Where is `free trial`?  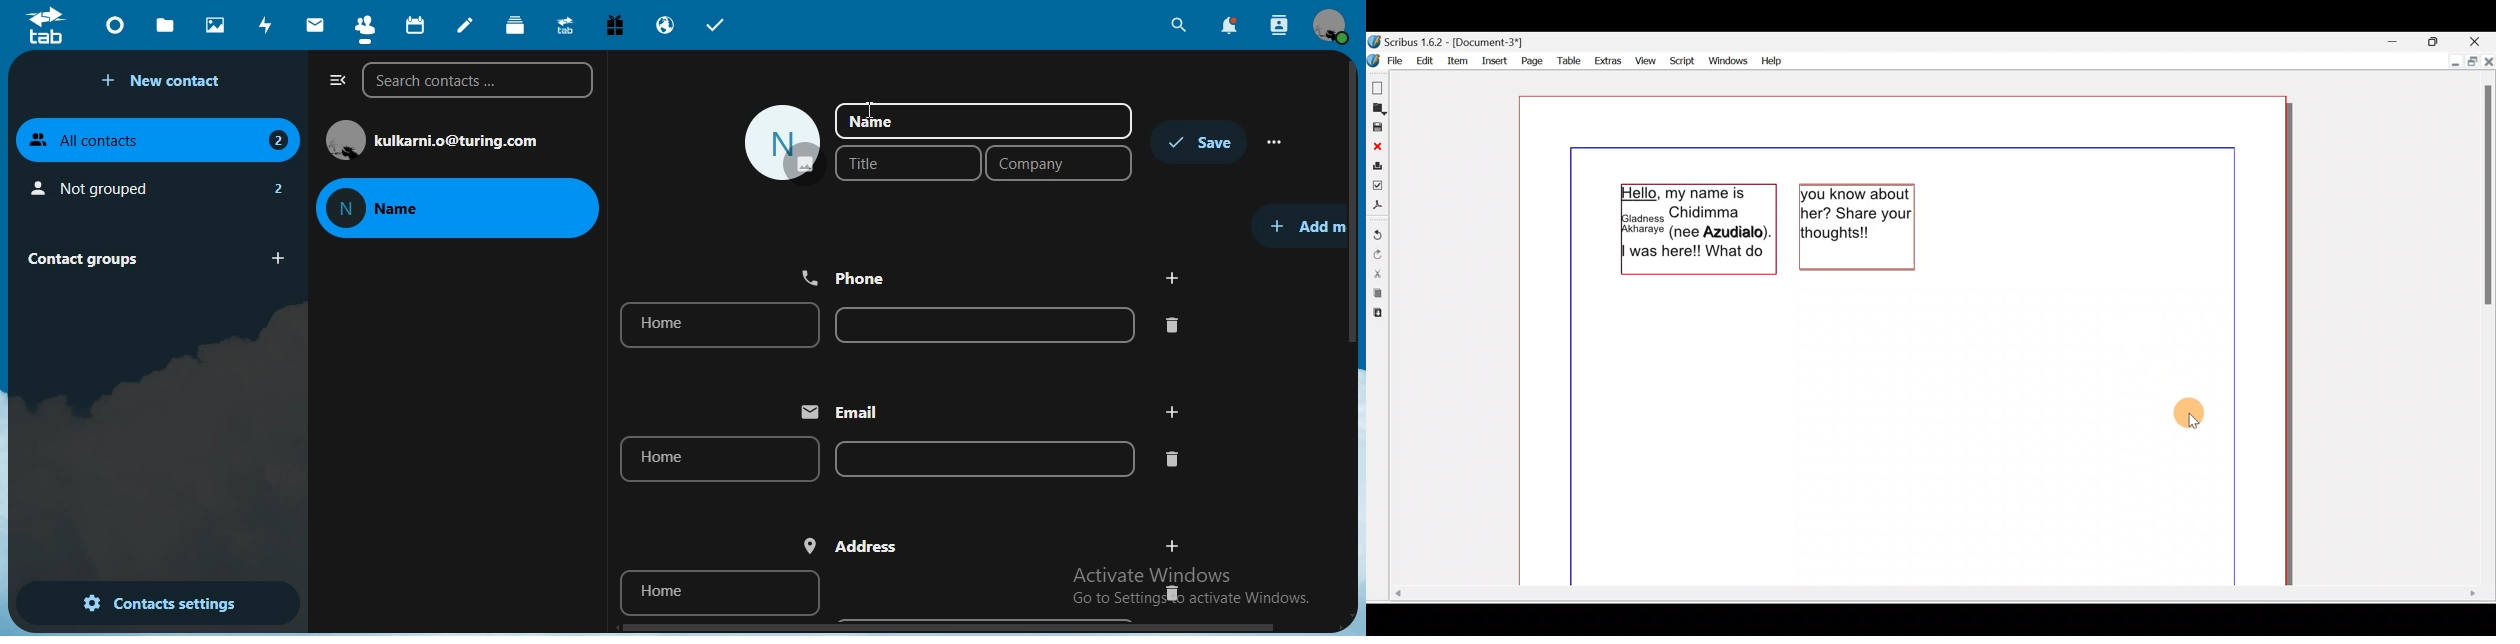
free trial is located at coordinates (610, 24).